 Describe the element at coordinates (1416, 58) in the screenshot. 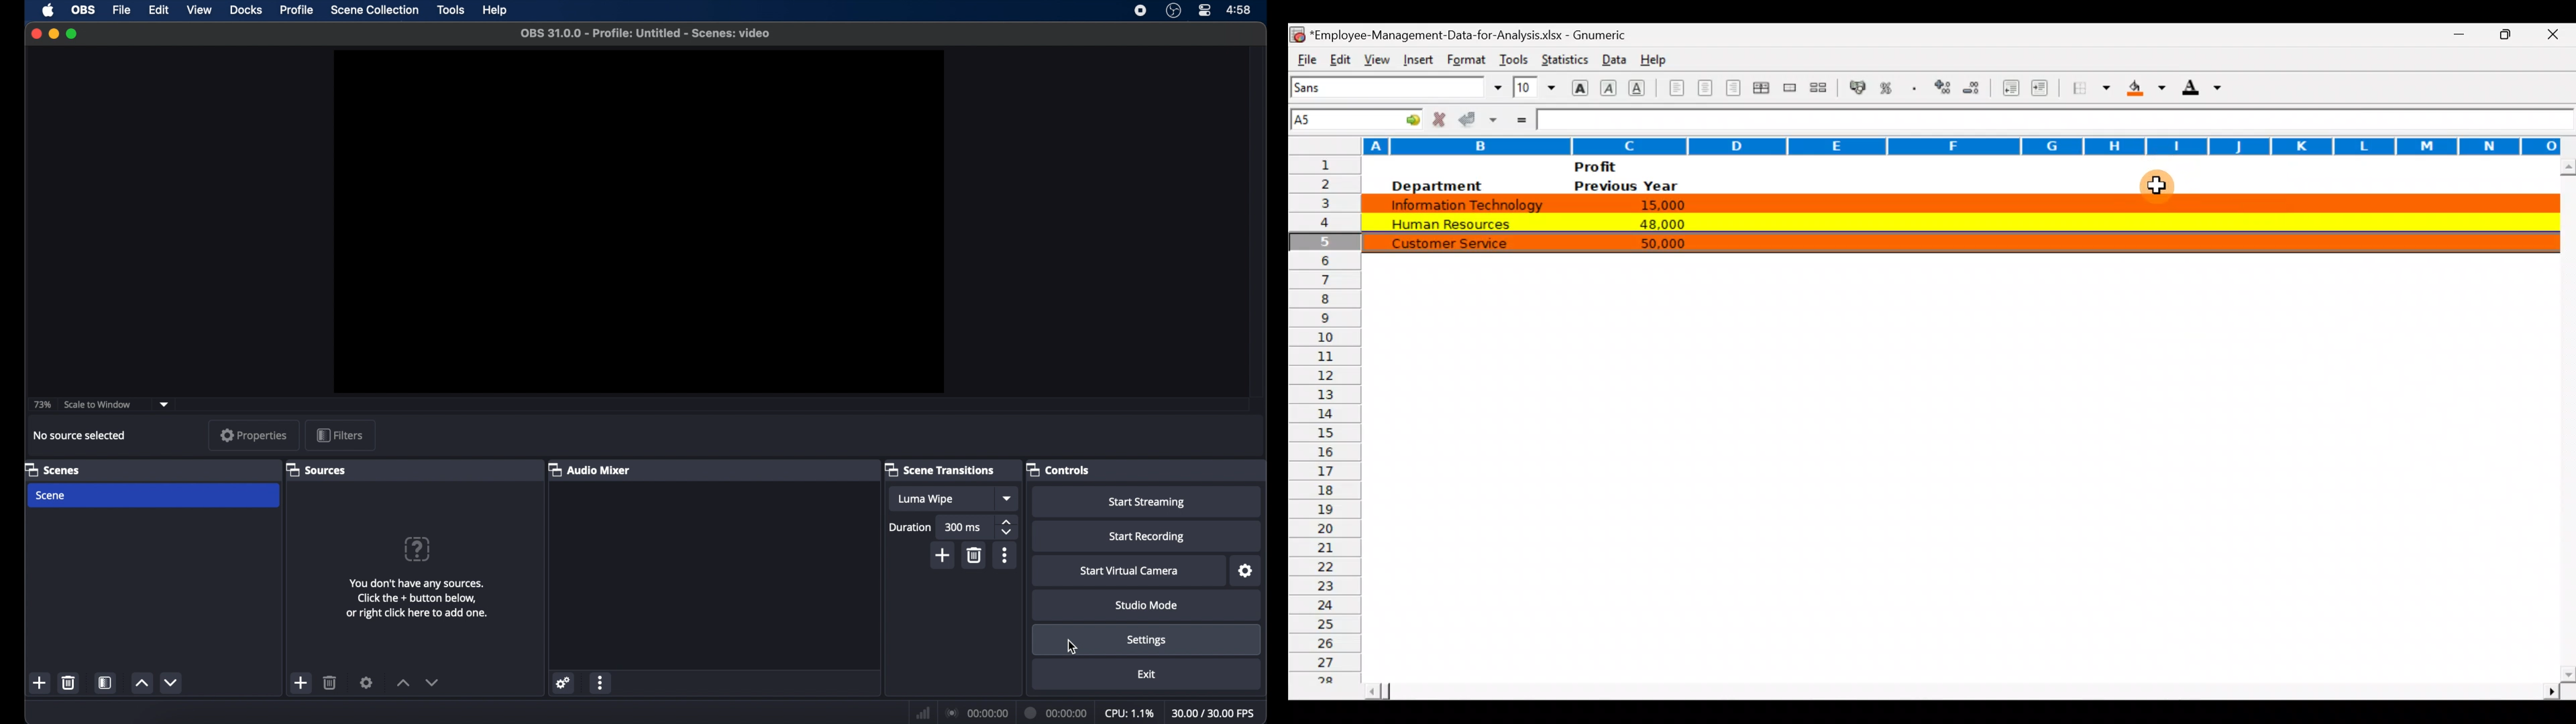

I see `Insert` at that location.